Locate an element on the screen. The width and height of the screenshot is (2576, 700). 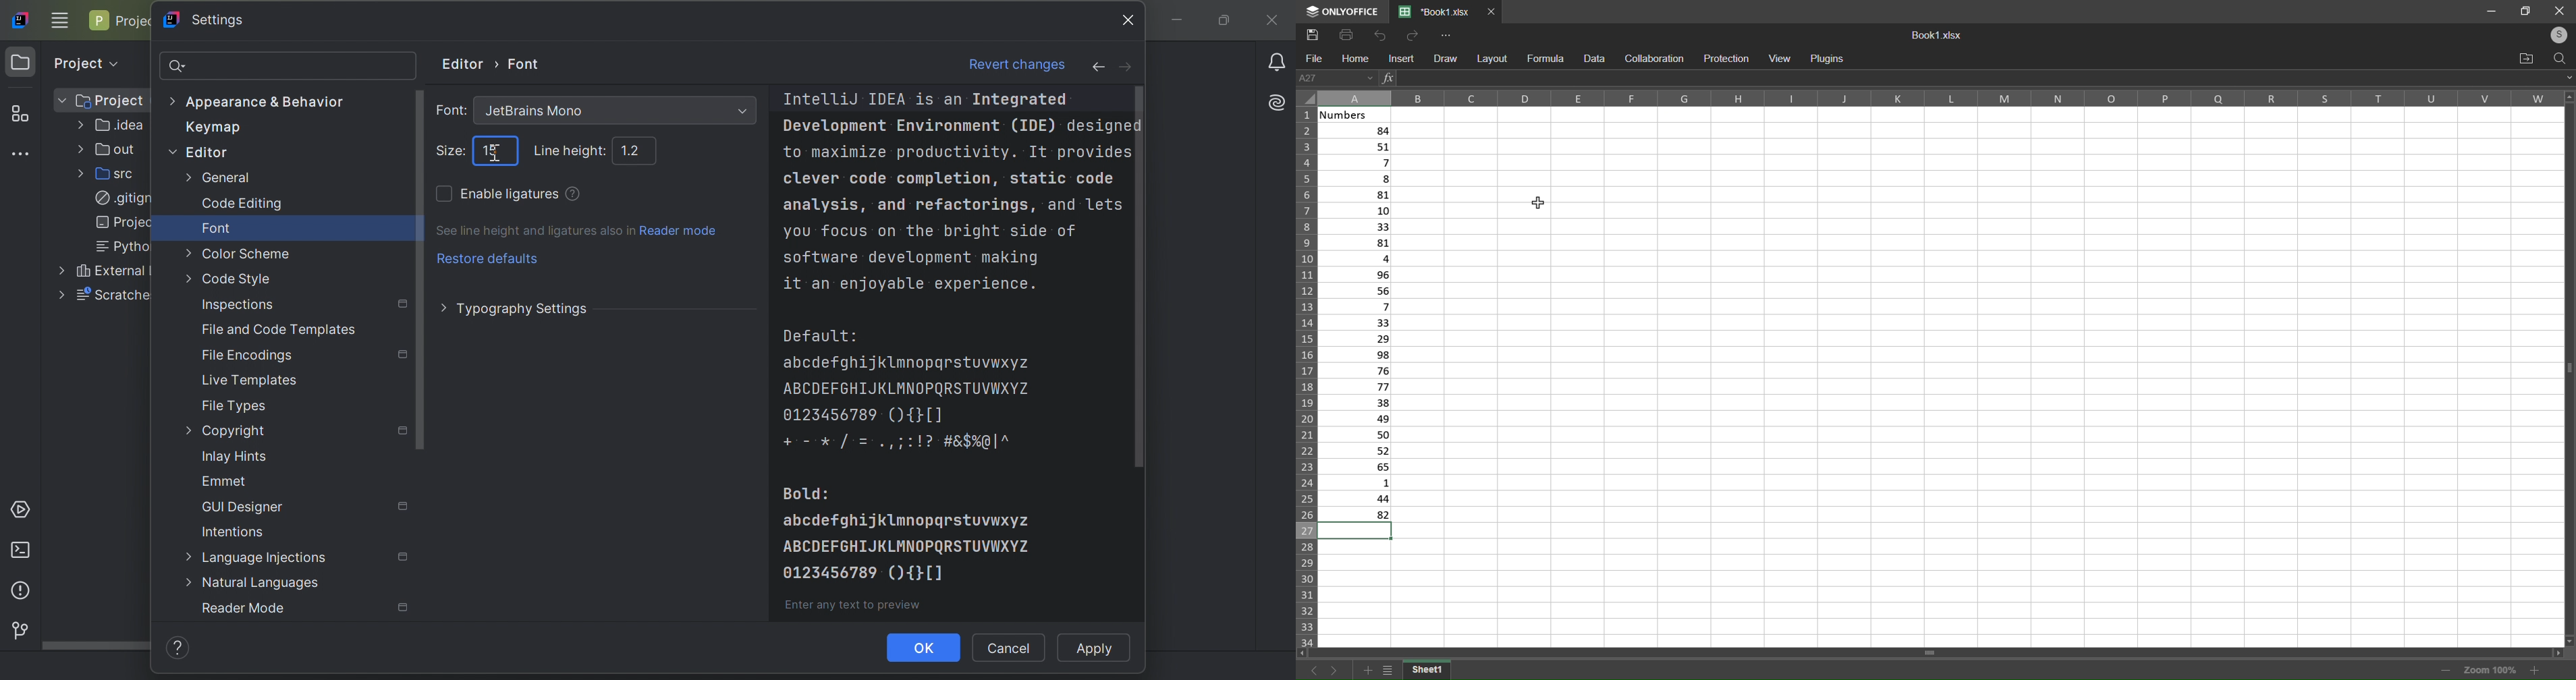
formula is located at coordinates (1545, 57).